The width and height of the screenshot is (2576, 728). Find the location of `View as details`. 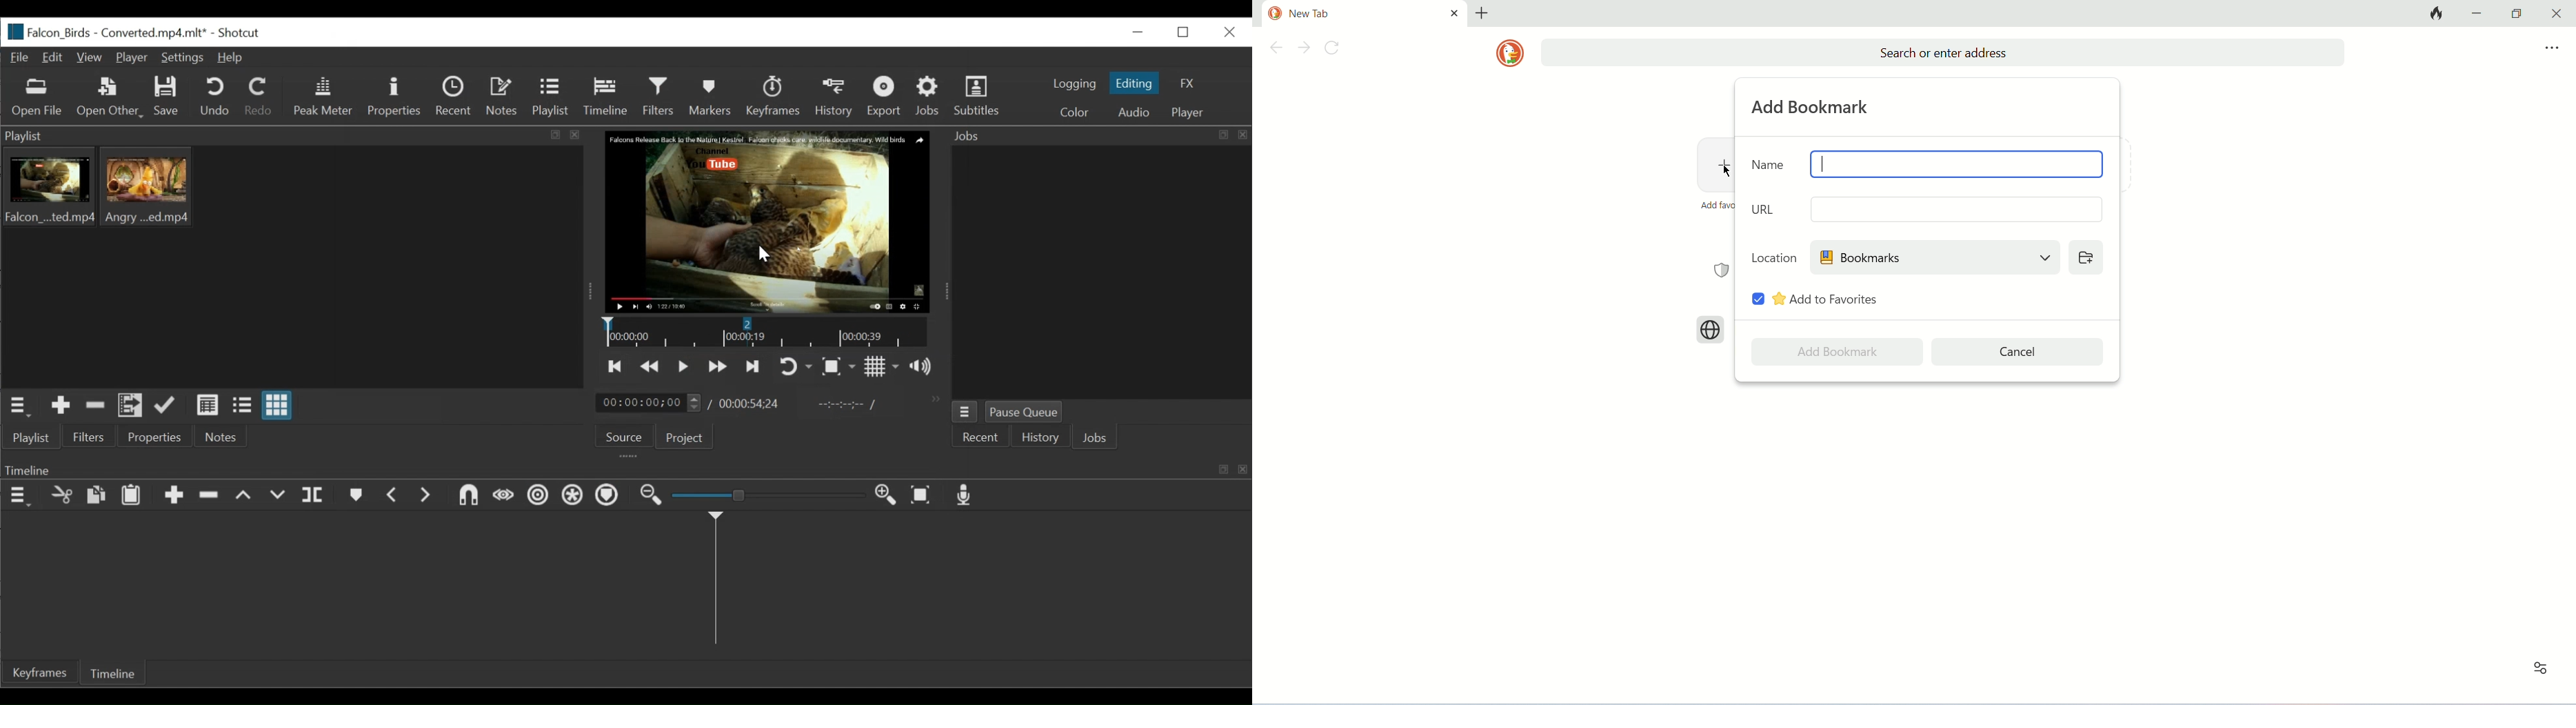

View as details is located at coordinates (209, 407).